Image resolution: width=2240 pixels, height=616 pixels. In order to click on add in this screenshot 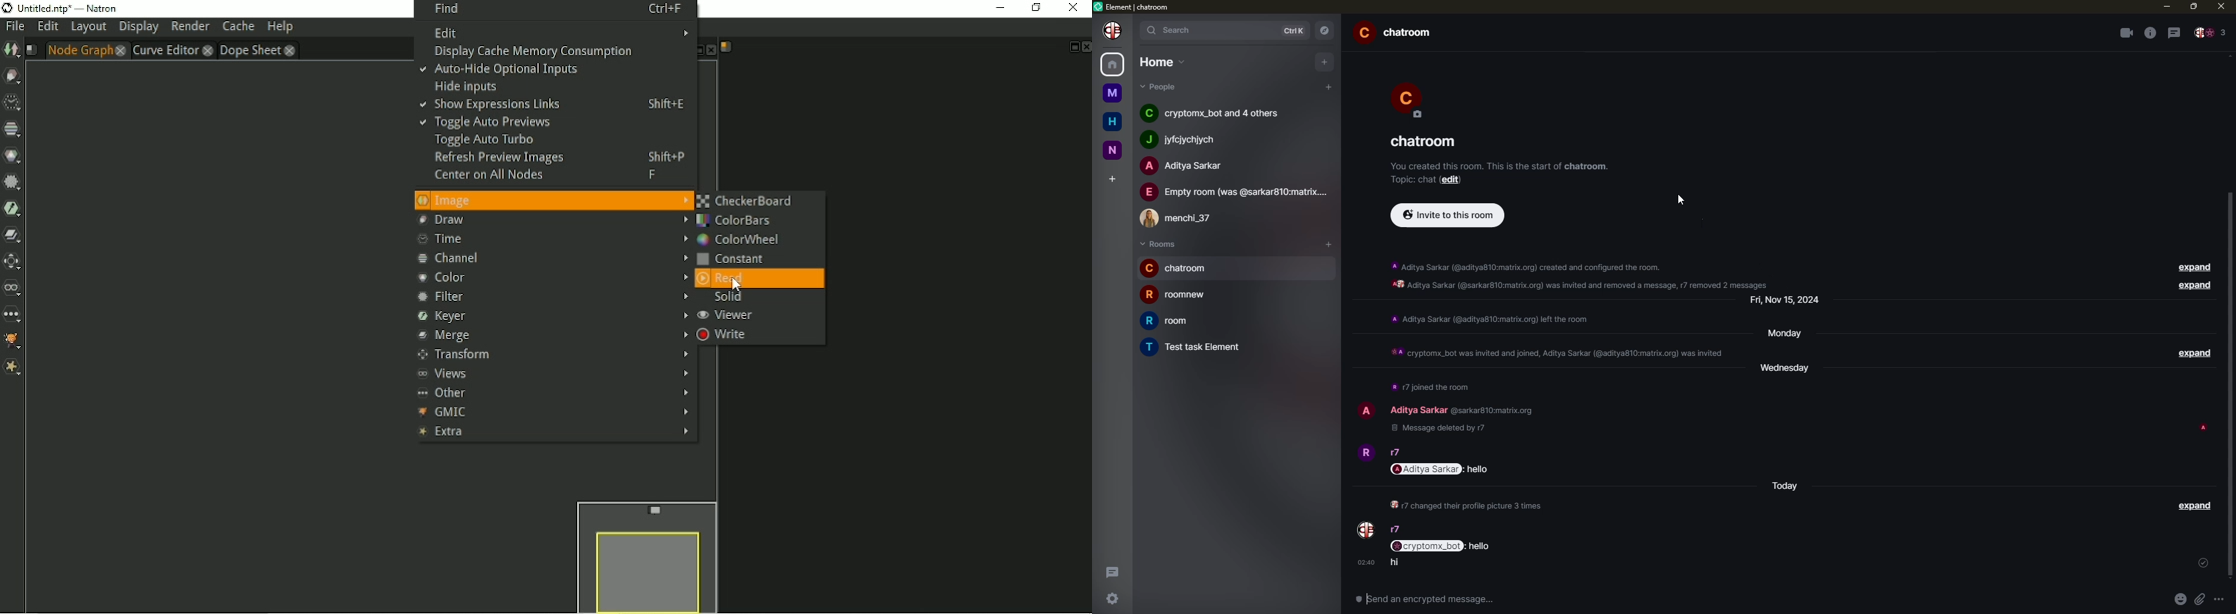, I will do `click(1111, 176)`.